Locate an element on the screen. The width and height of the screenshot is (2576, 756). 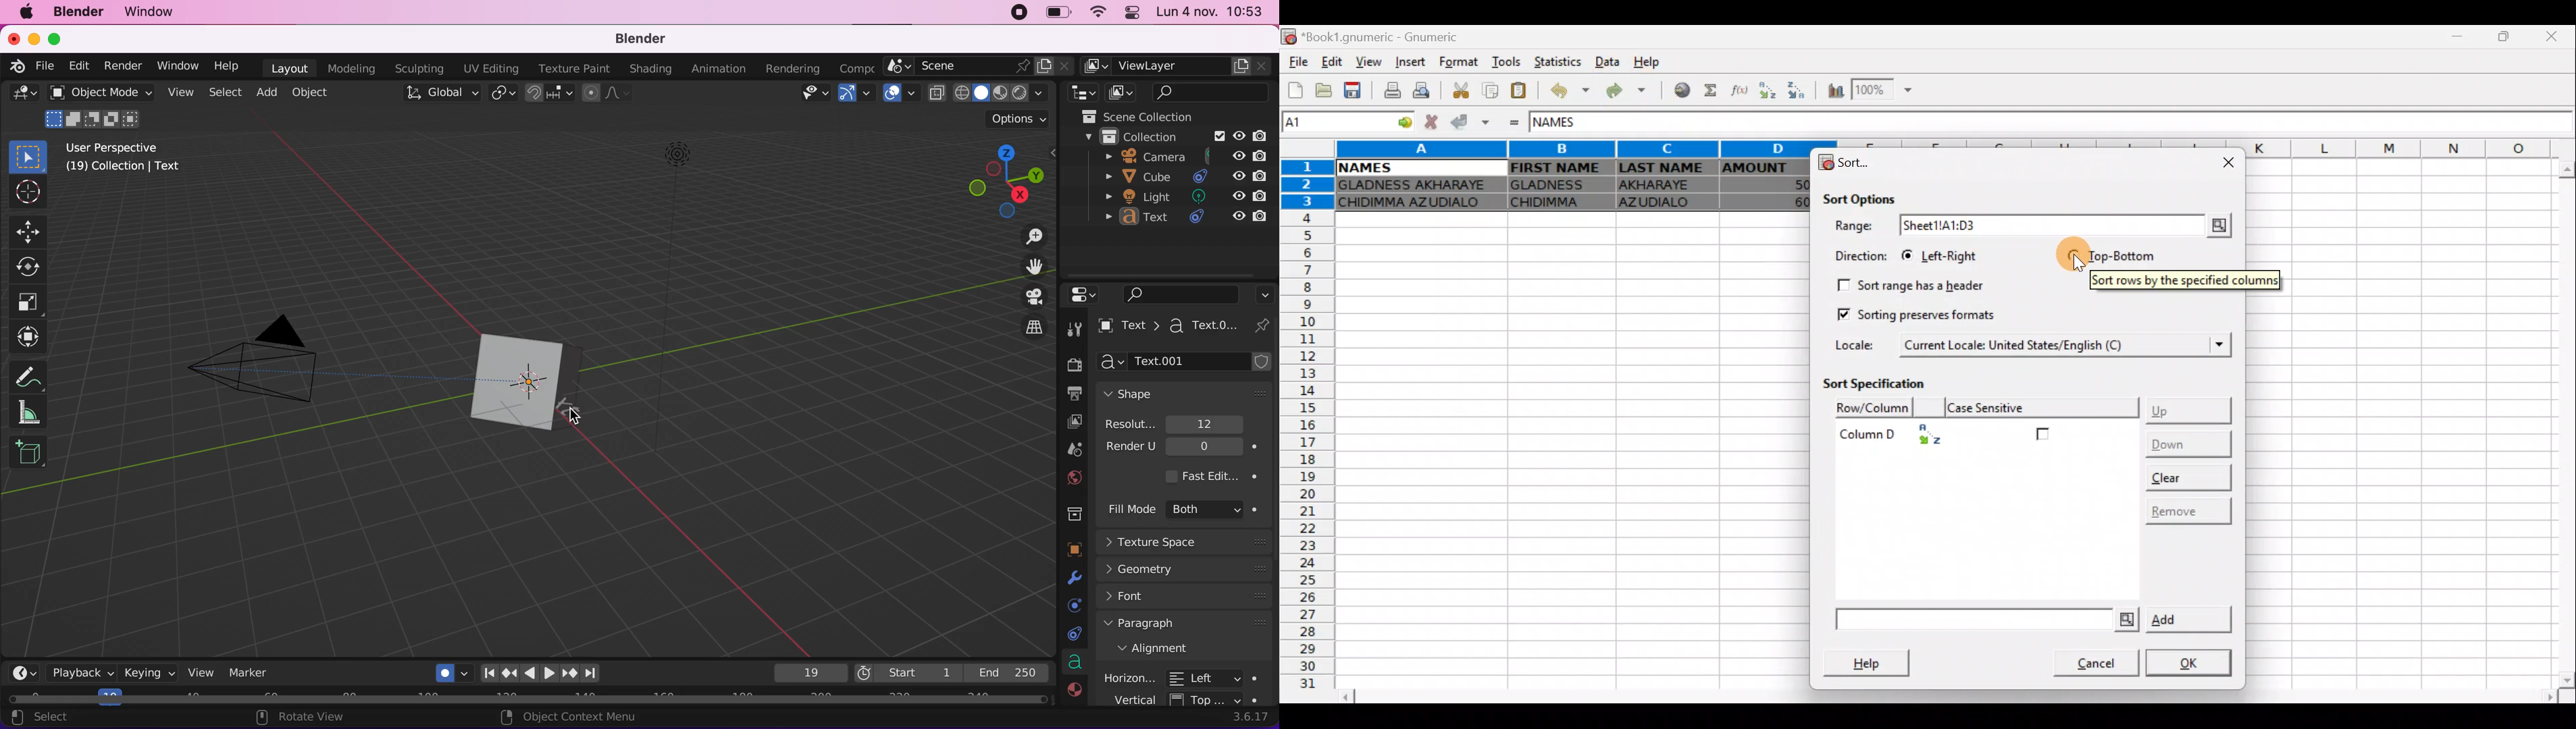
LAST NAME is located at coordinates (1665, 169).